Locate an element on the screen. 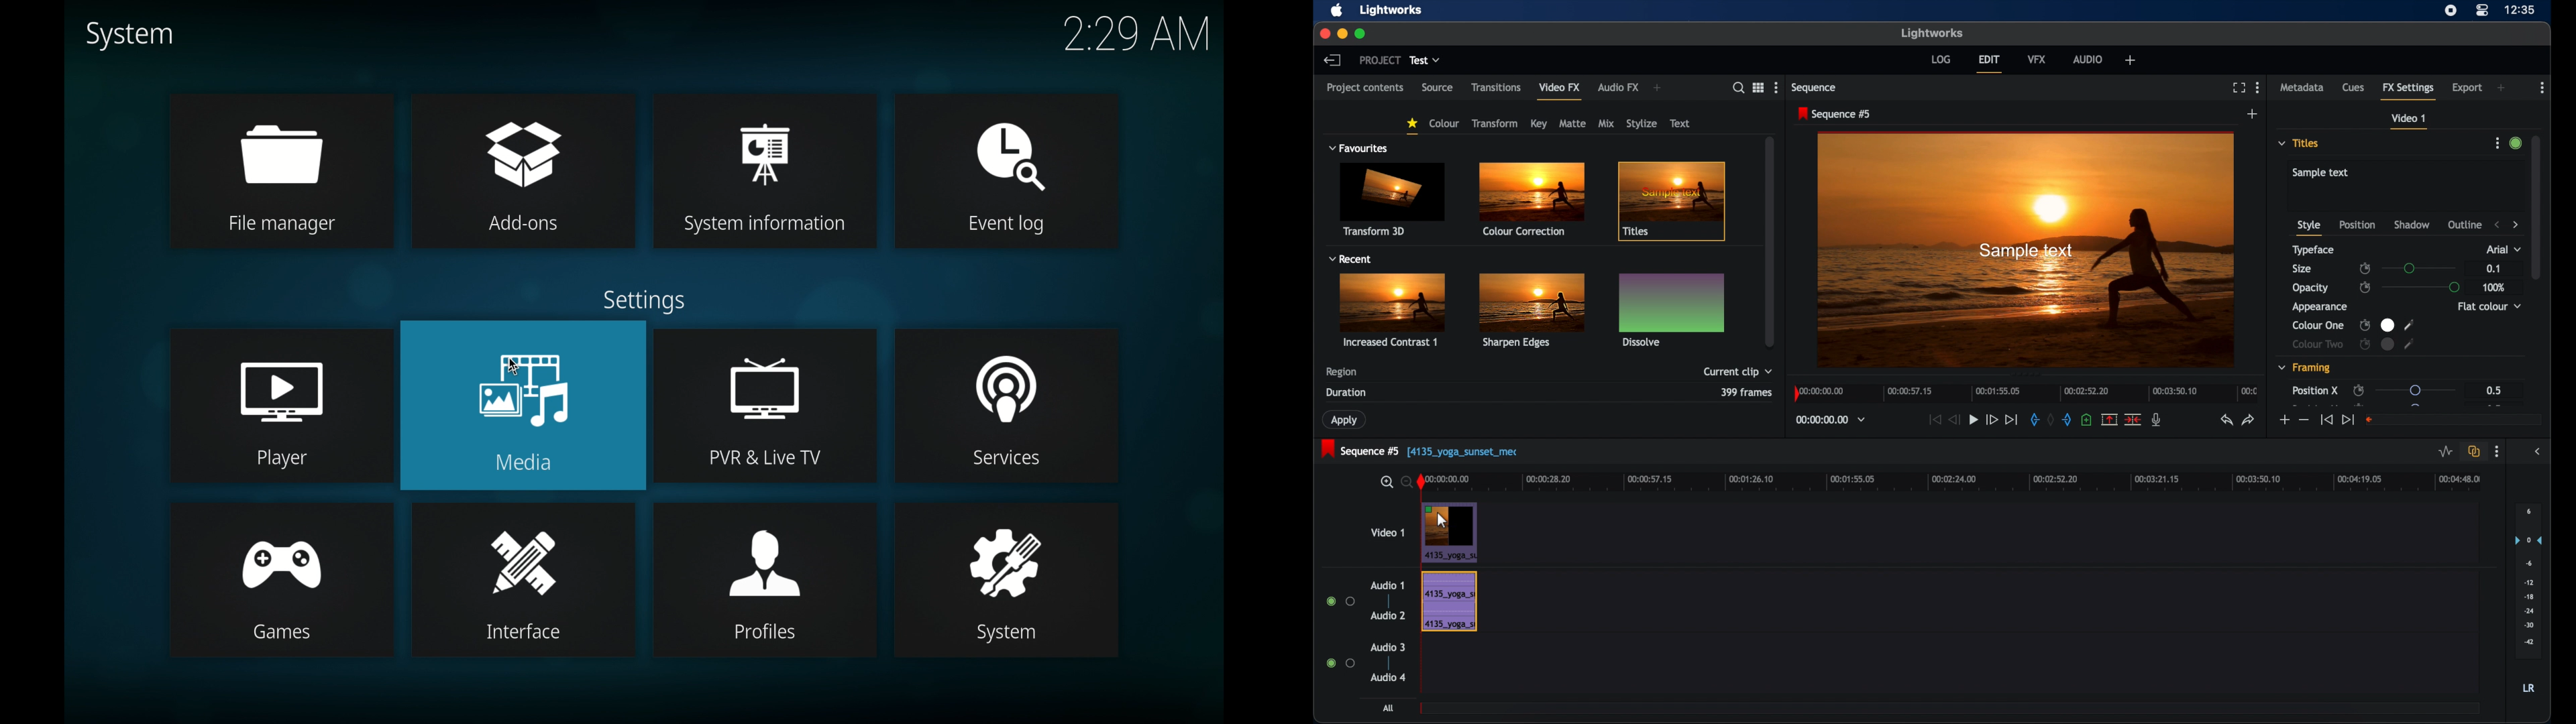 Image resolution: width=2576 pixels, height=728 pixels. enable/disable is located at coordinates (2364, 288).